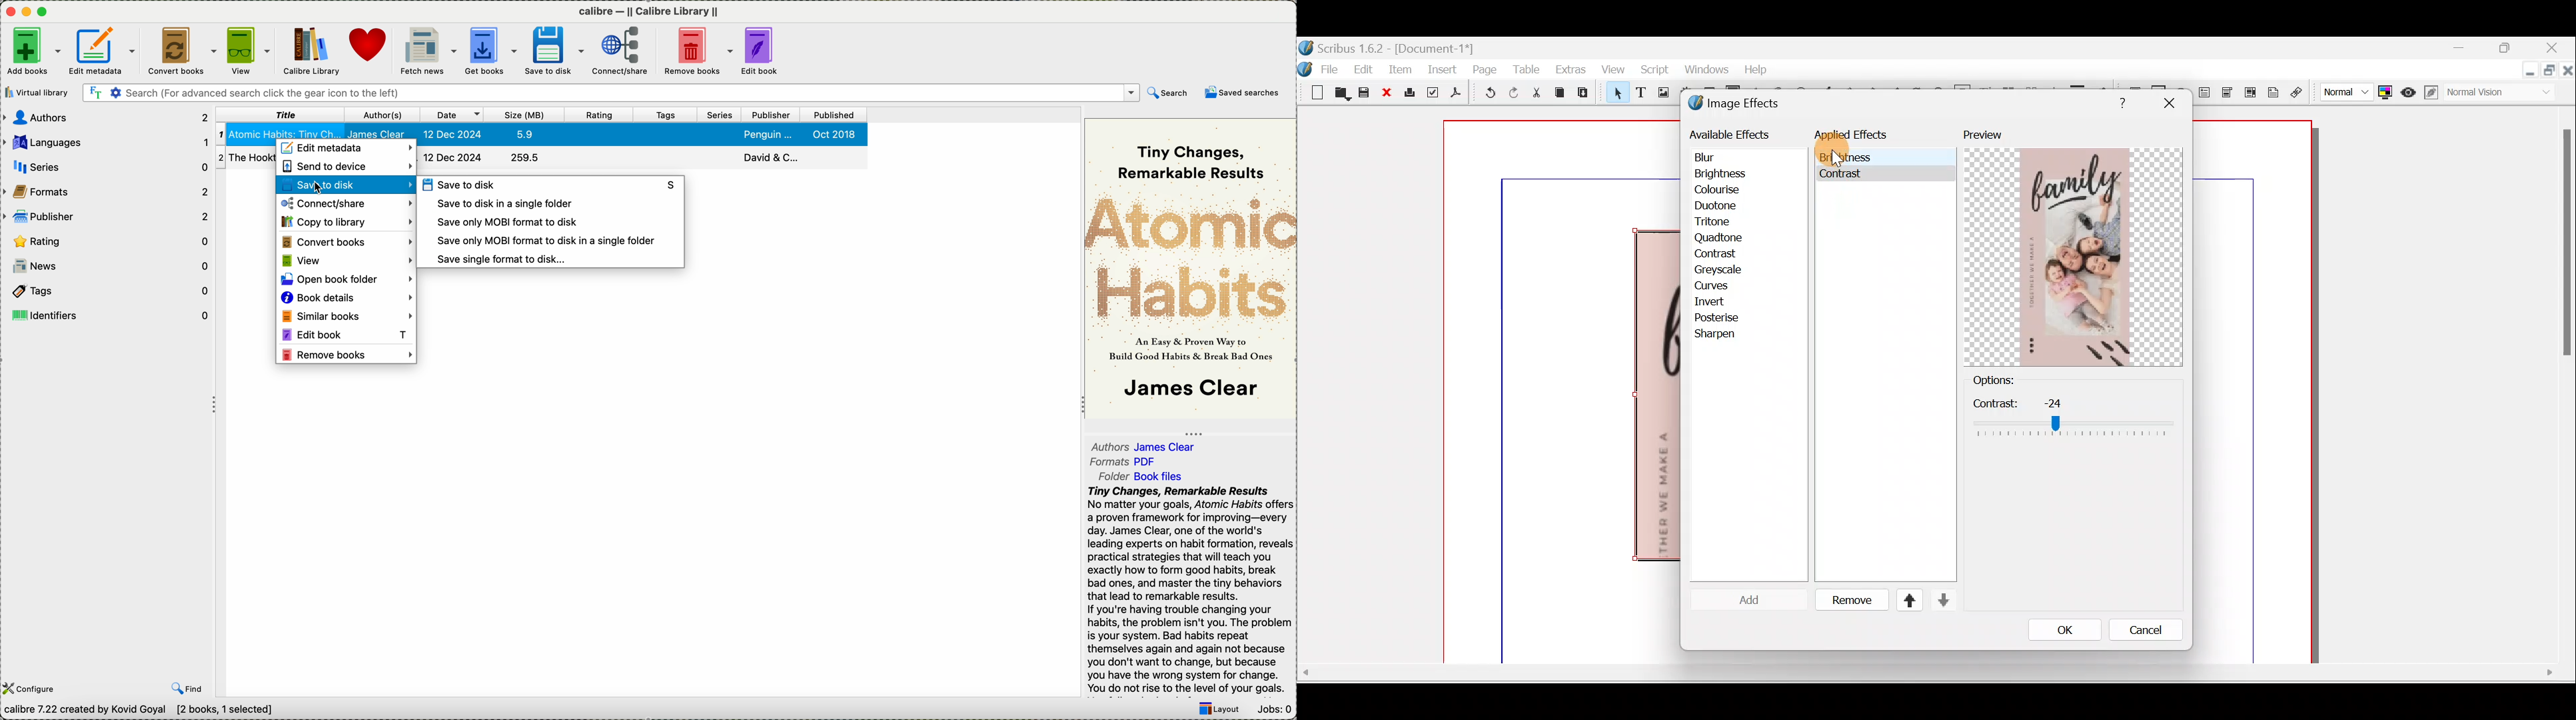 This screenshot has width=2576, height=728. What do you see at coordinates (2073, 417) in the screenshot?
I see `` at bounding box center [2073, 417].